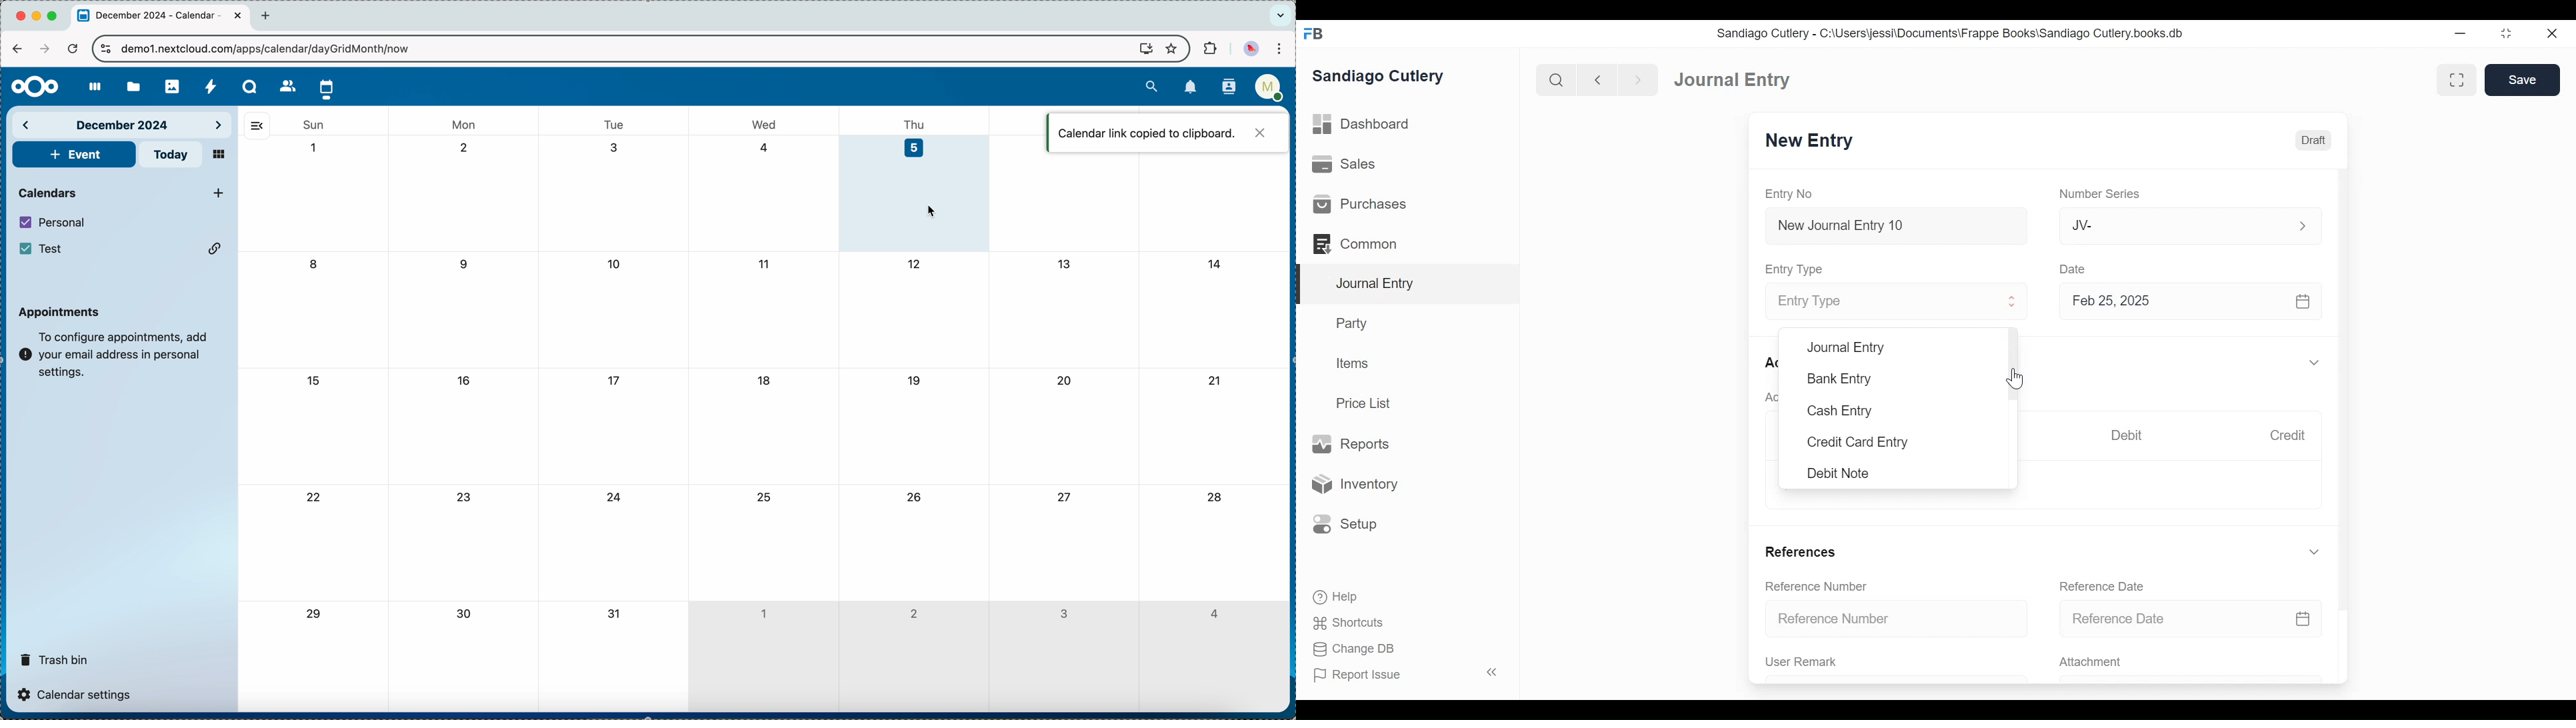  I want to click on URL, so click(274, 48).